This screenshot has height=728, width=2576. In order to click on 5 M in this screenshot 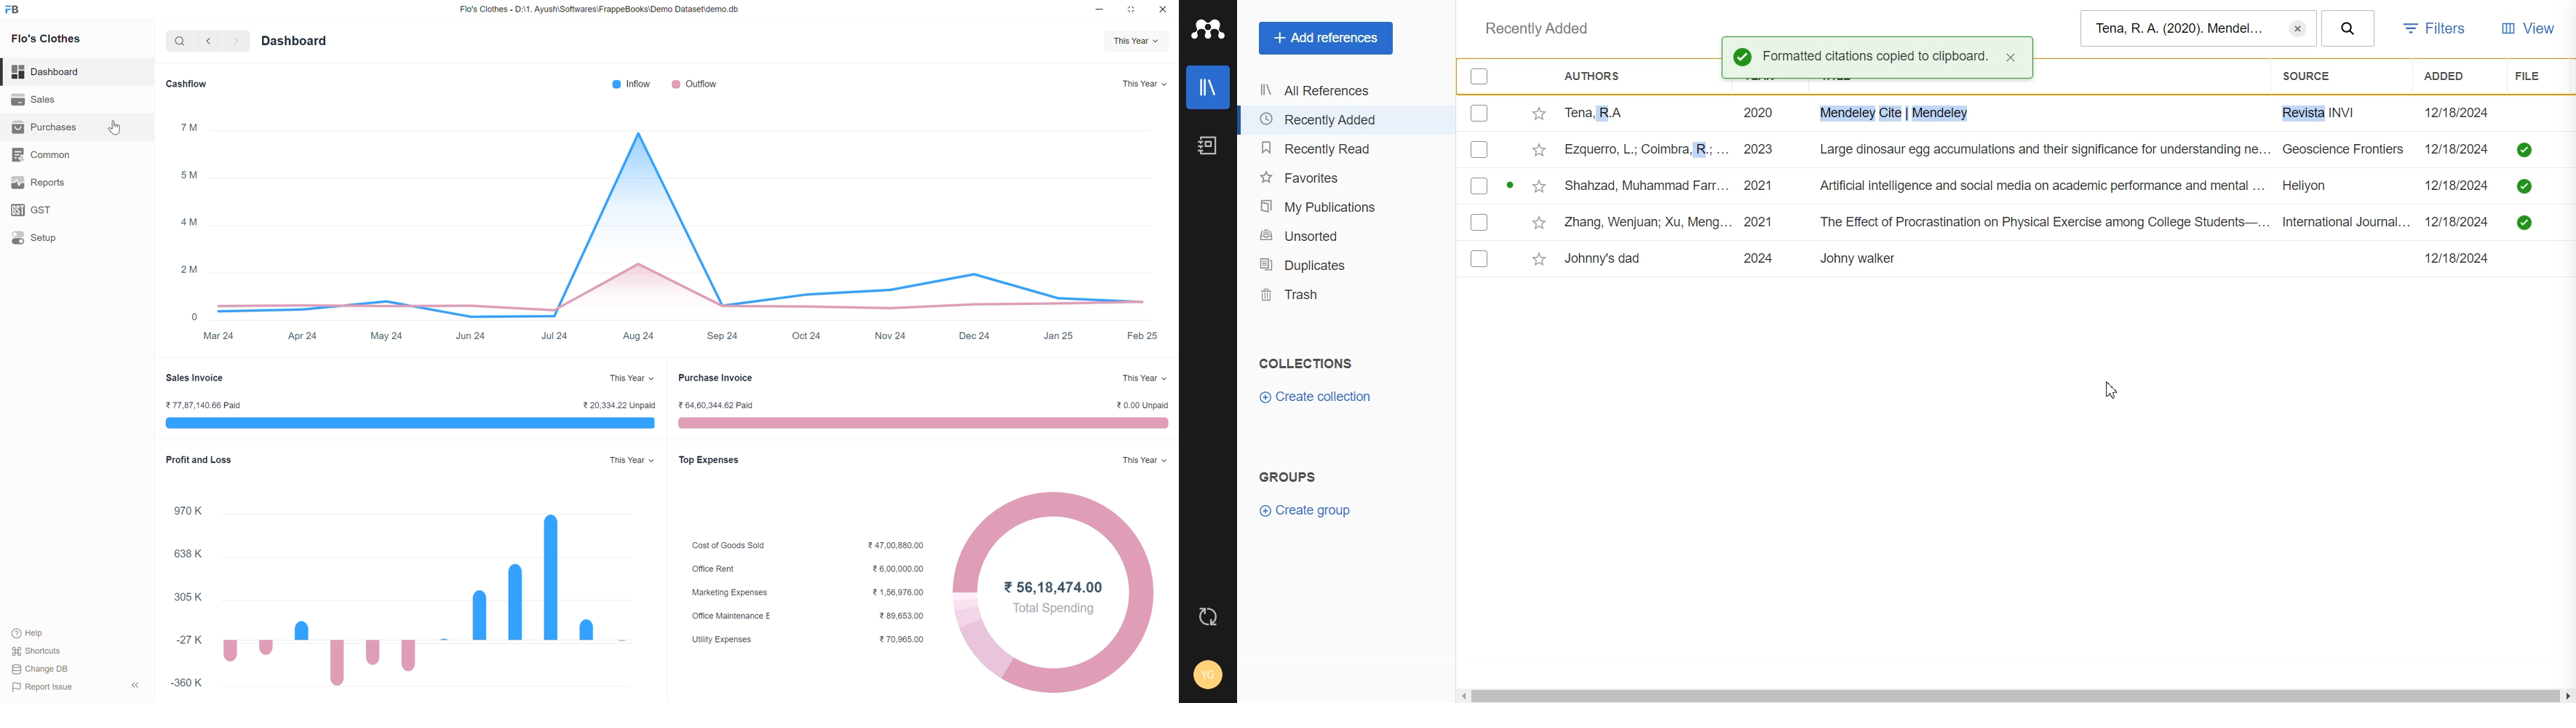, I will do `click(189, 175)`.